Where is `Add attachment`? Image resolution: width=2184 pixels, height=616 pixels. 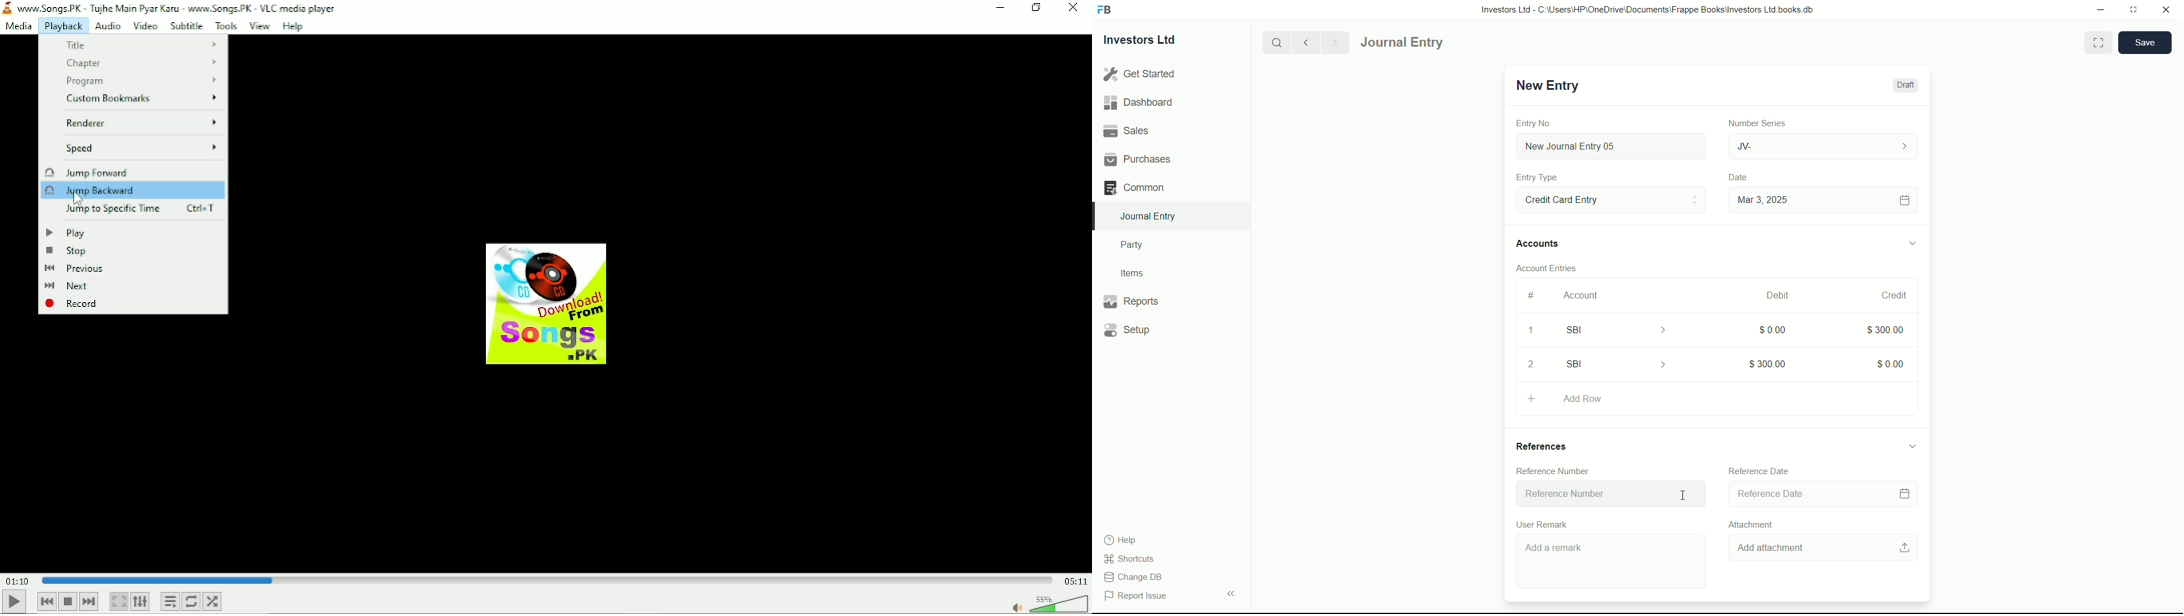 Add attachment is located at coordinates (1825, 548).